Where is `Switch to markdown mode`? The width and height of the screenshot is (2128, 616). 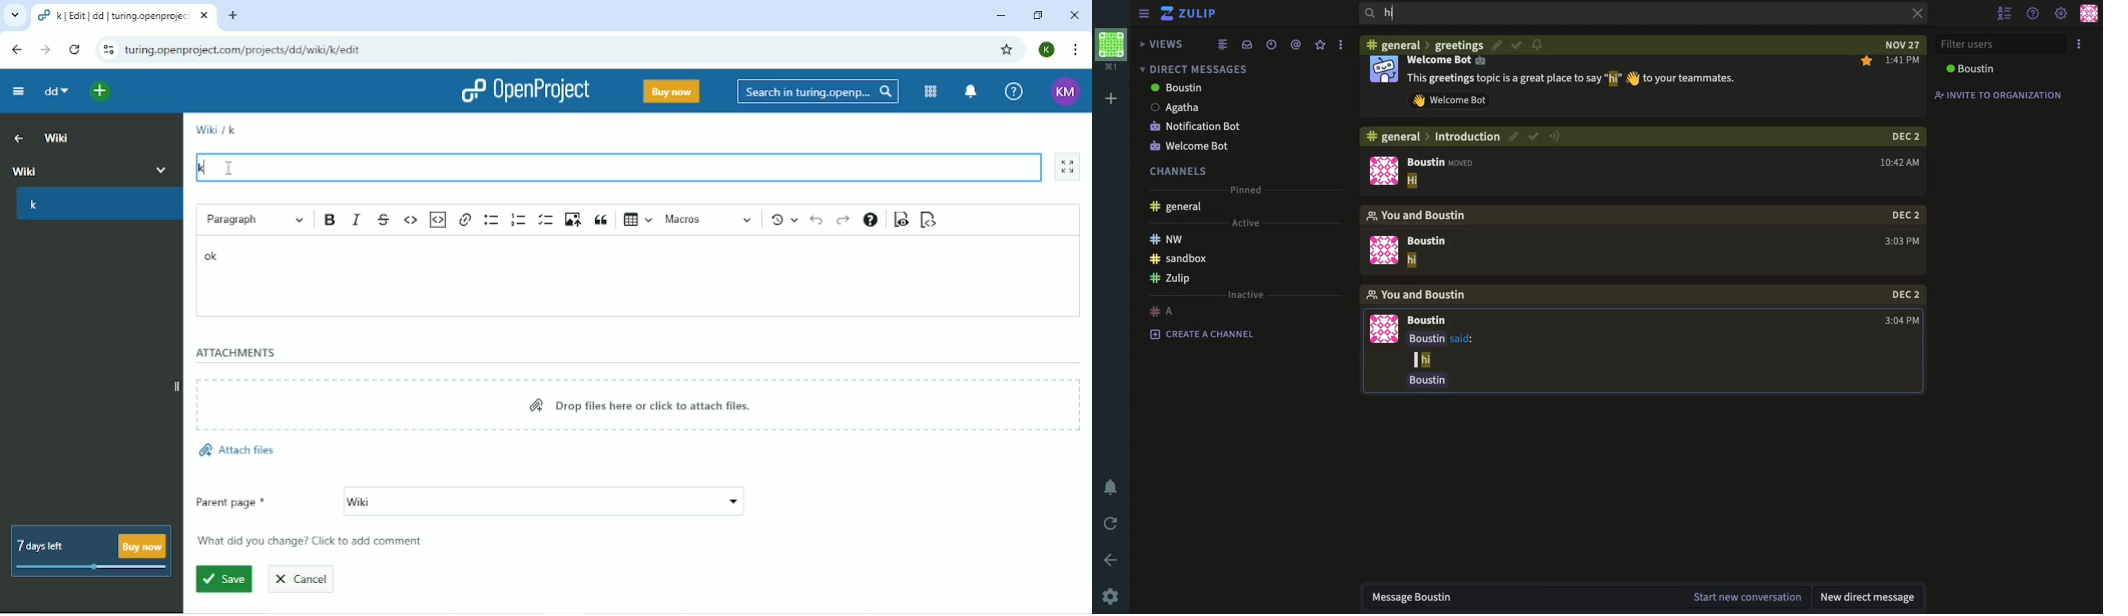
Switch to markdown mode is located at coordinates (929, 219).